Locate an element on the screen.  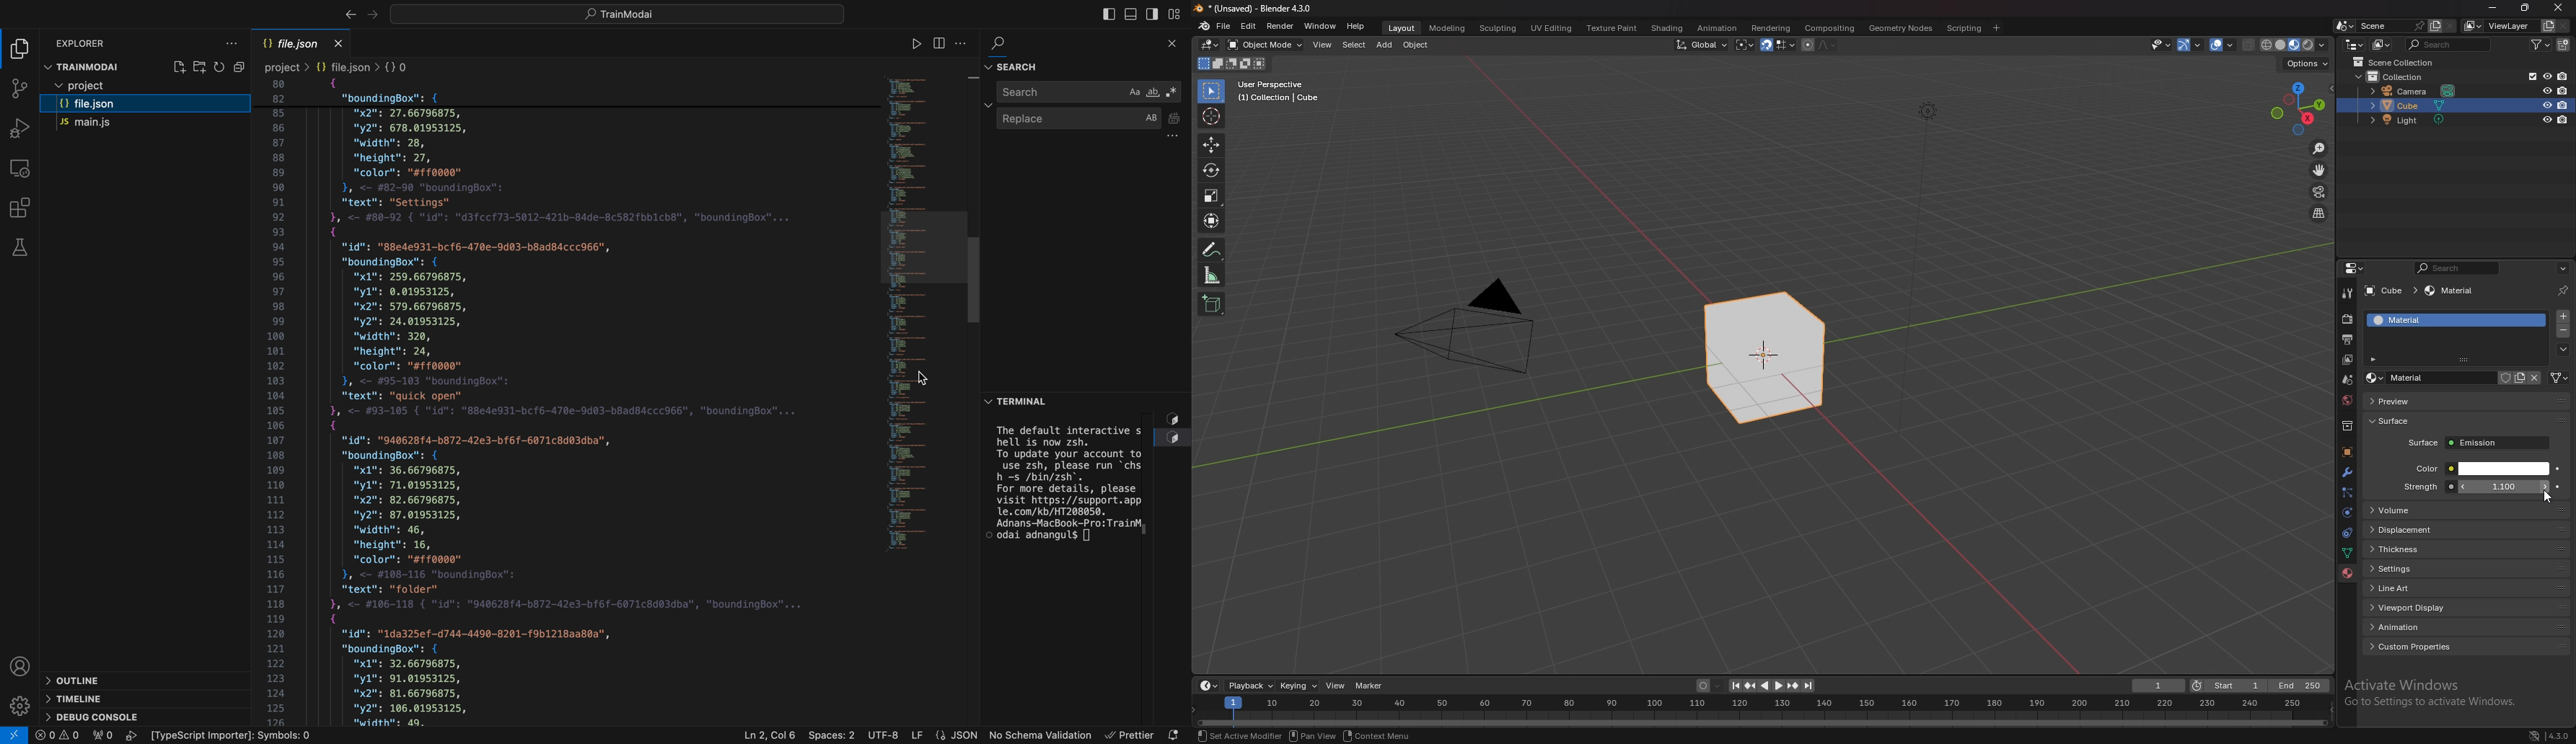
file.json is located at coordinates (143, 105).